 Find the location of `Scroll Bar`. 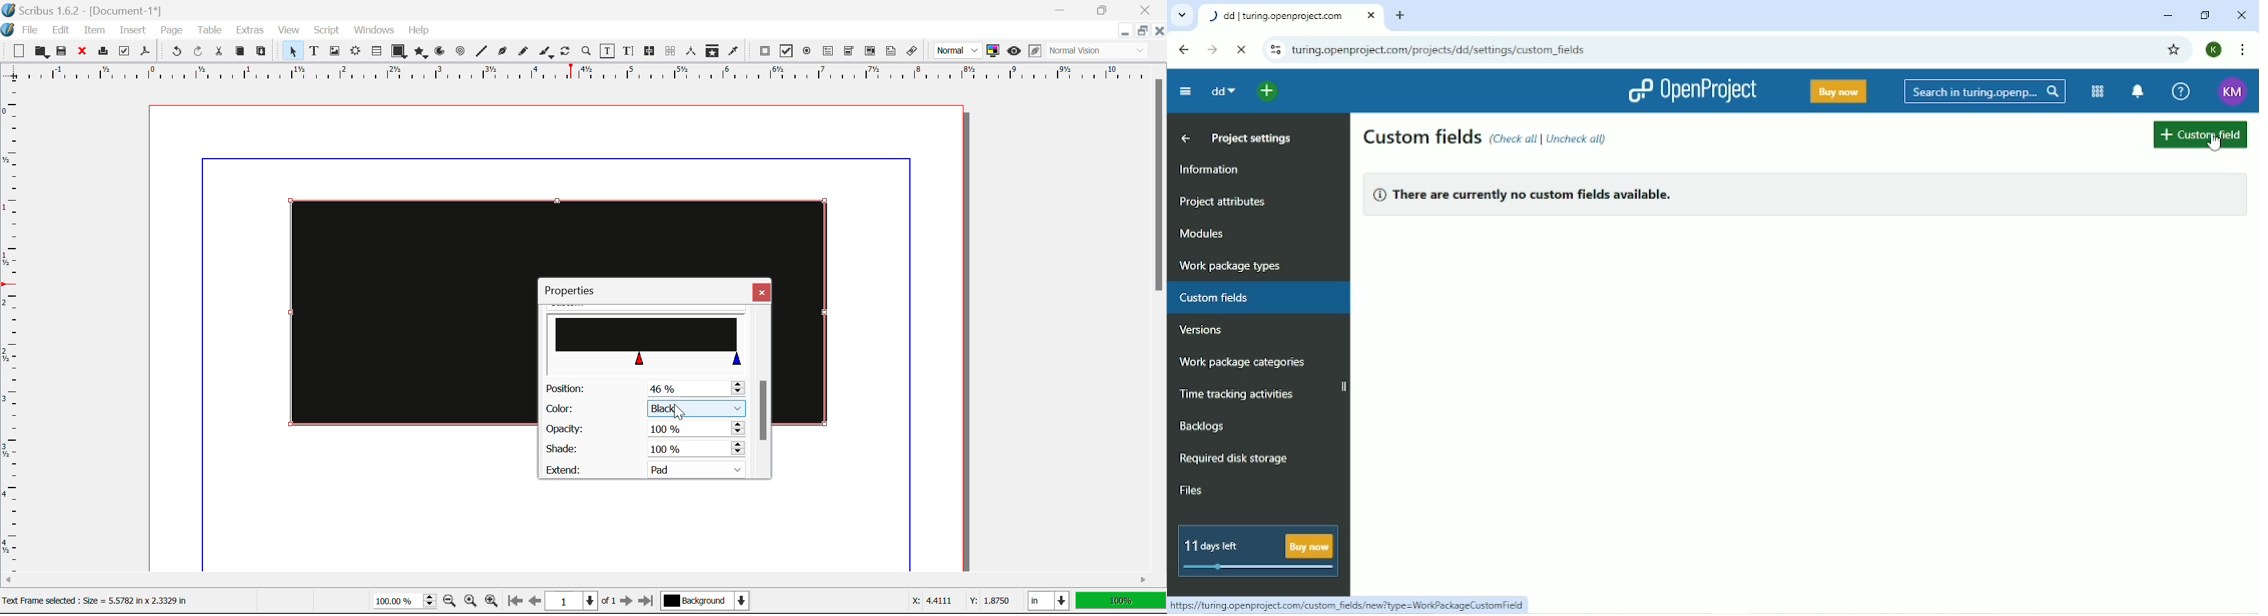

Scroll Bar is located at coordinates (763, 392).